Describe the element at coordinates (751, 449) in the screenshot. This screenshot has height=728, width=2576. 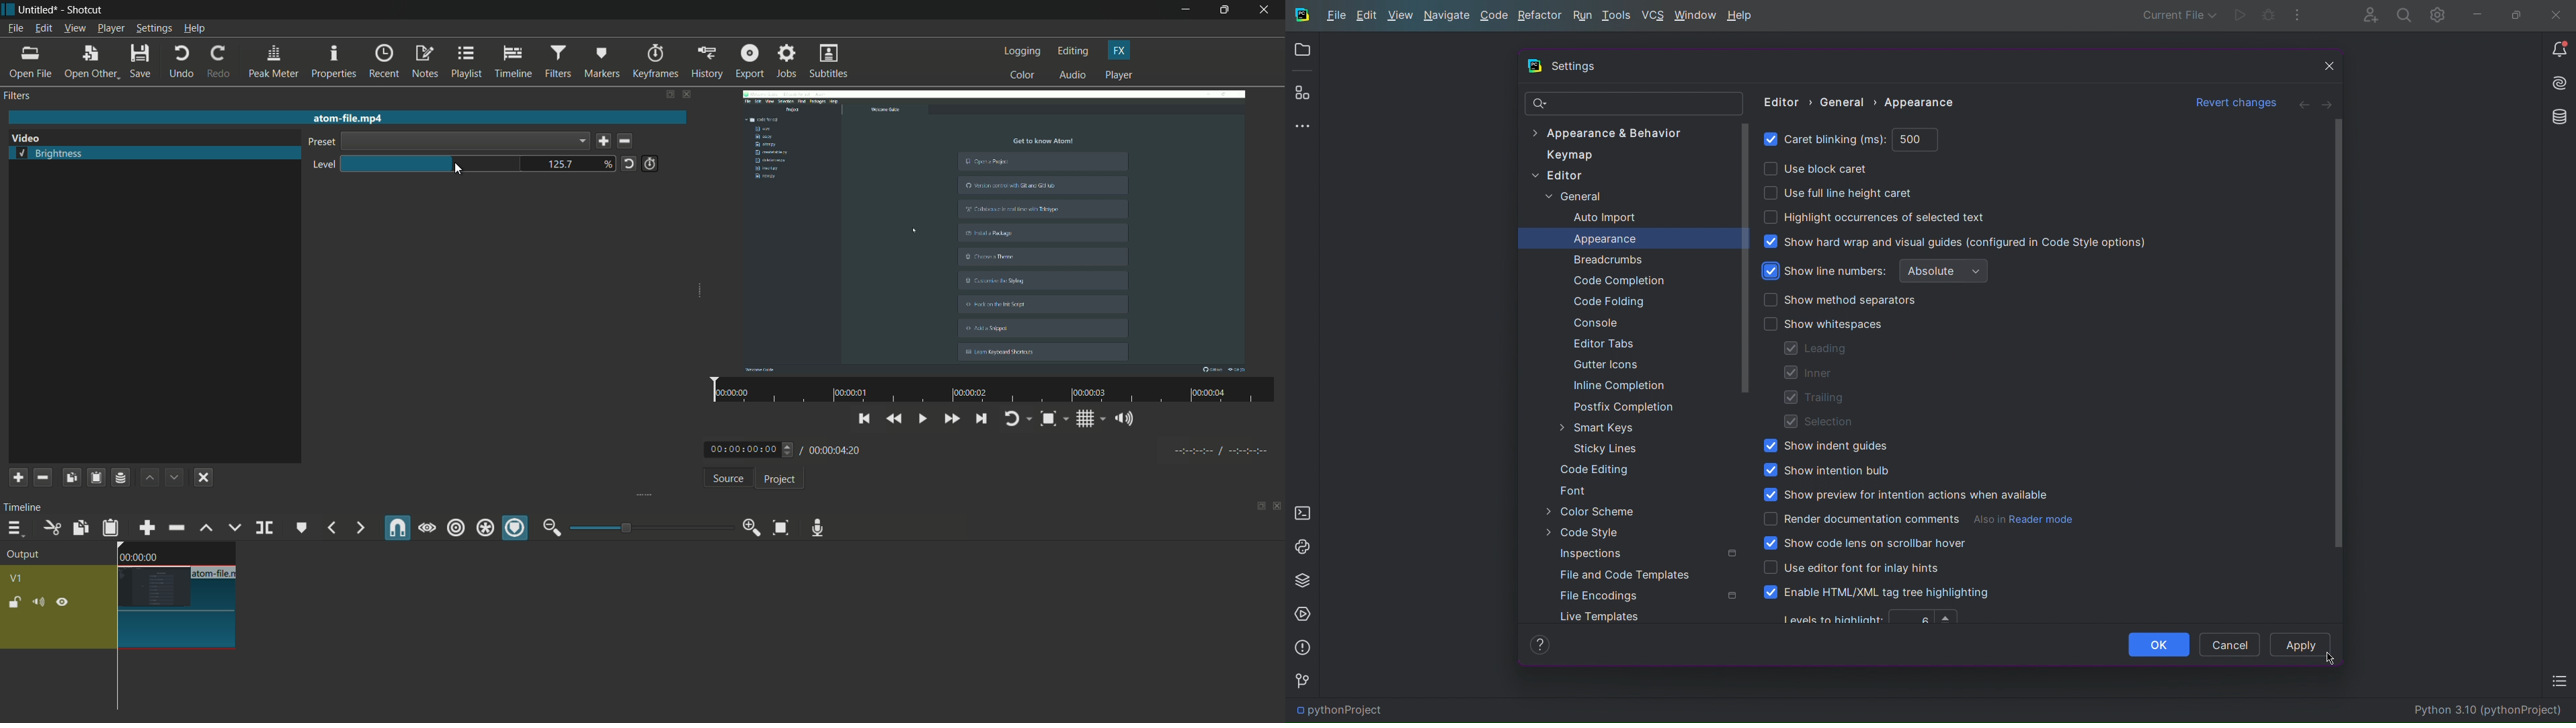
I see `00:00:00:00 (current time)` at that location.